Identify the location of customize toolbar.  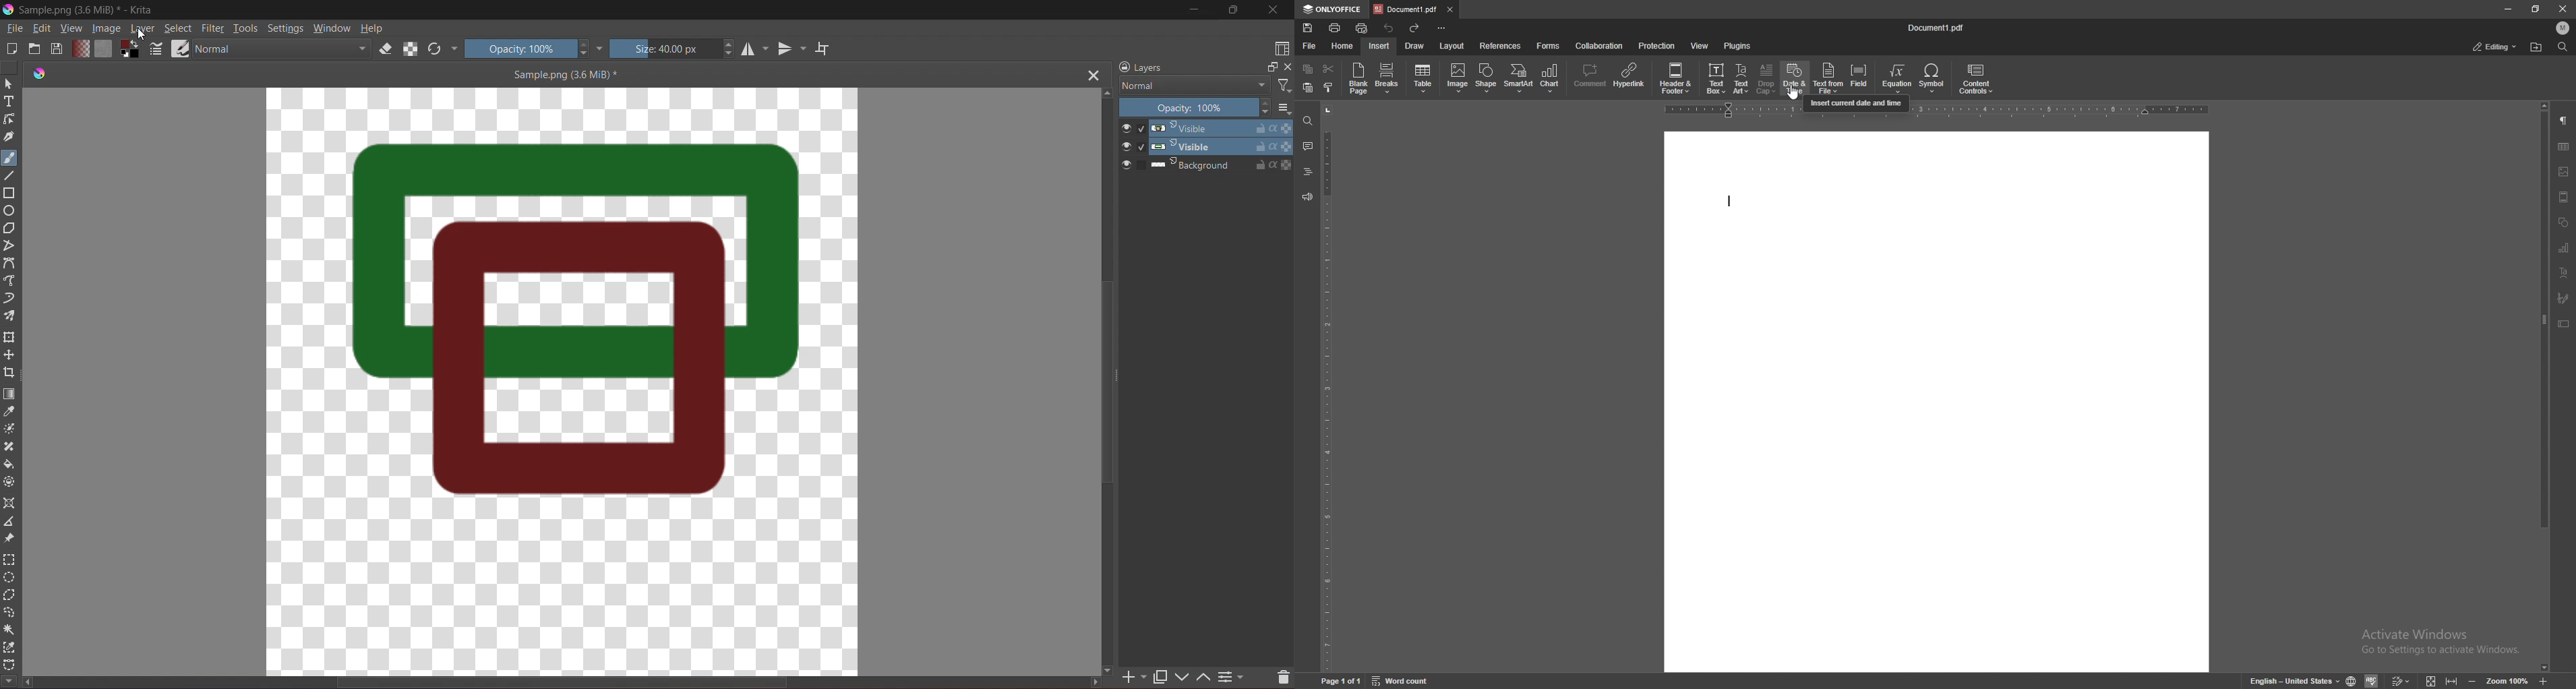
(1441, 29).